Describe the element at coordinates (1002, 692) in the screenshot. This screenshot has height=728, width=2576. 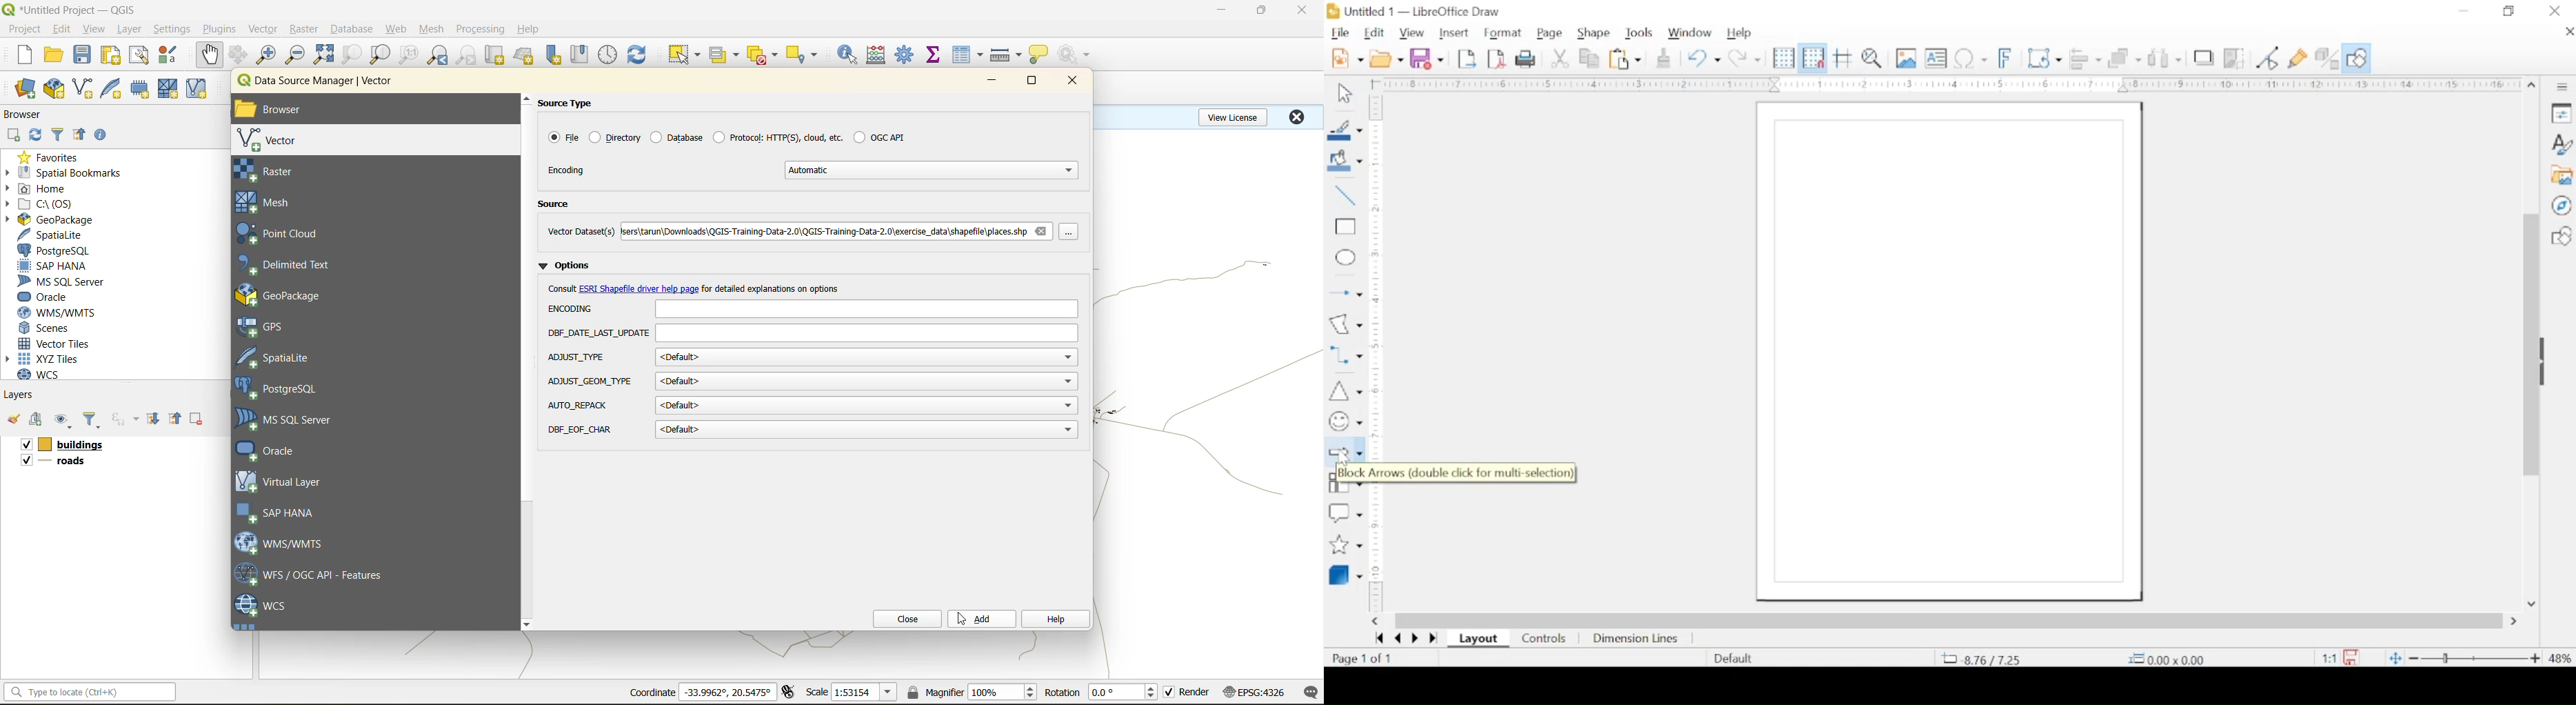
I see `magnifier` at that location.